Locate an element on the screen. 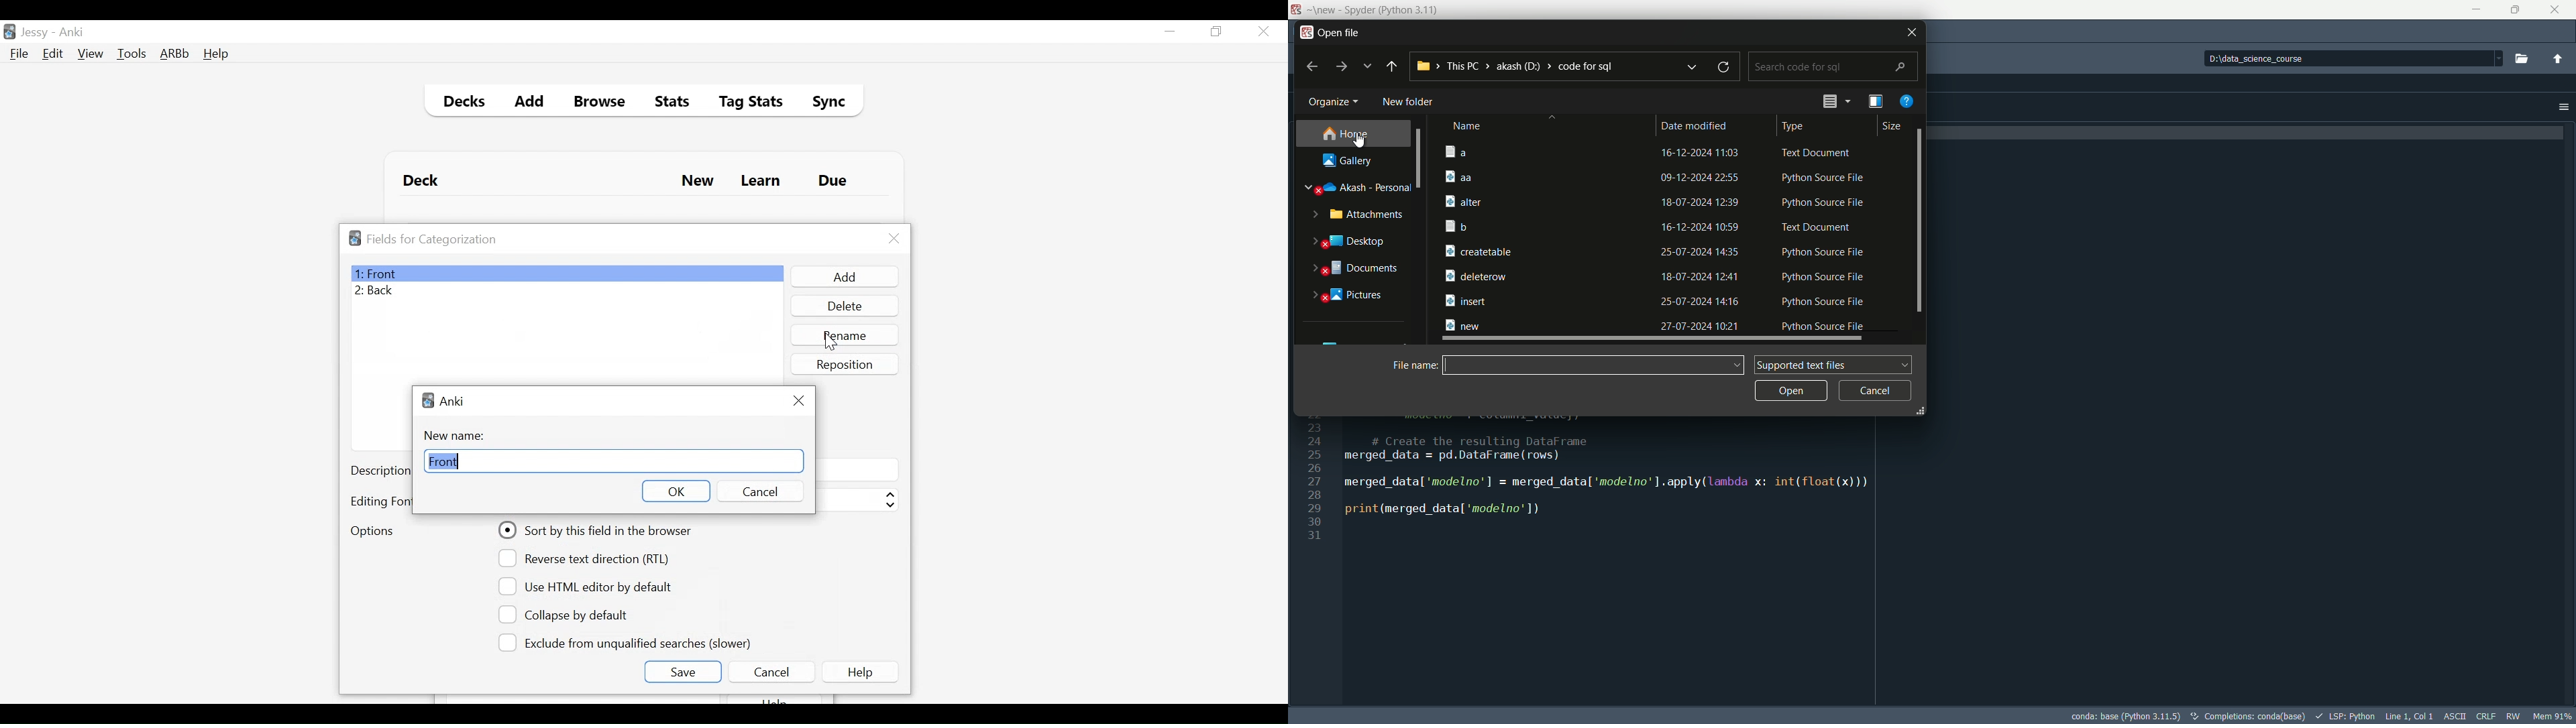 The image size is (2576, 728). Advanced Review Button bar is located at coordinates (175, 54).